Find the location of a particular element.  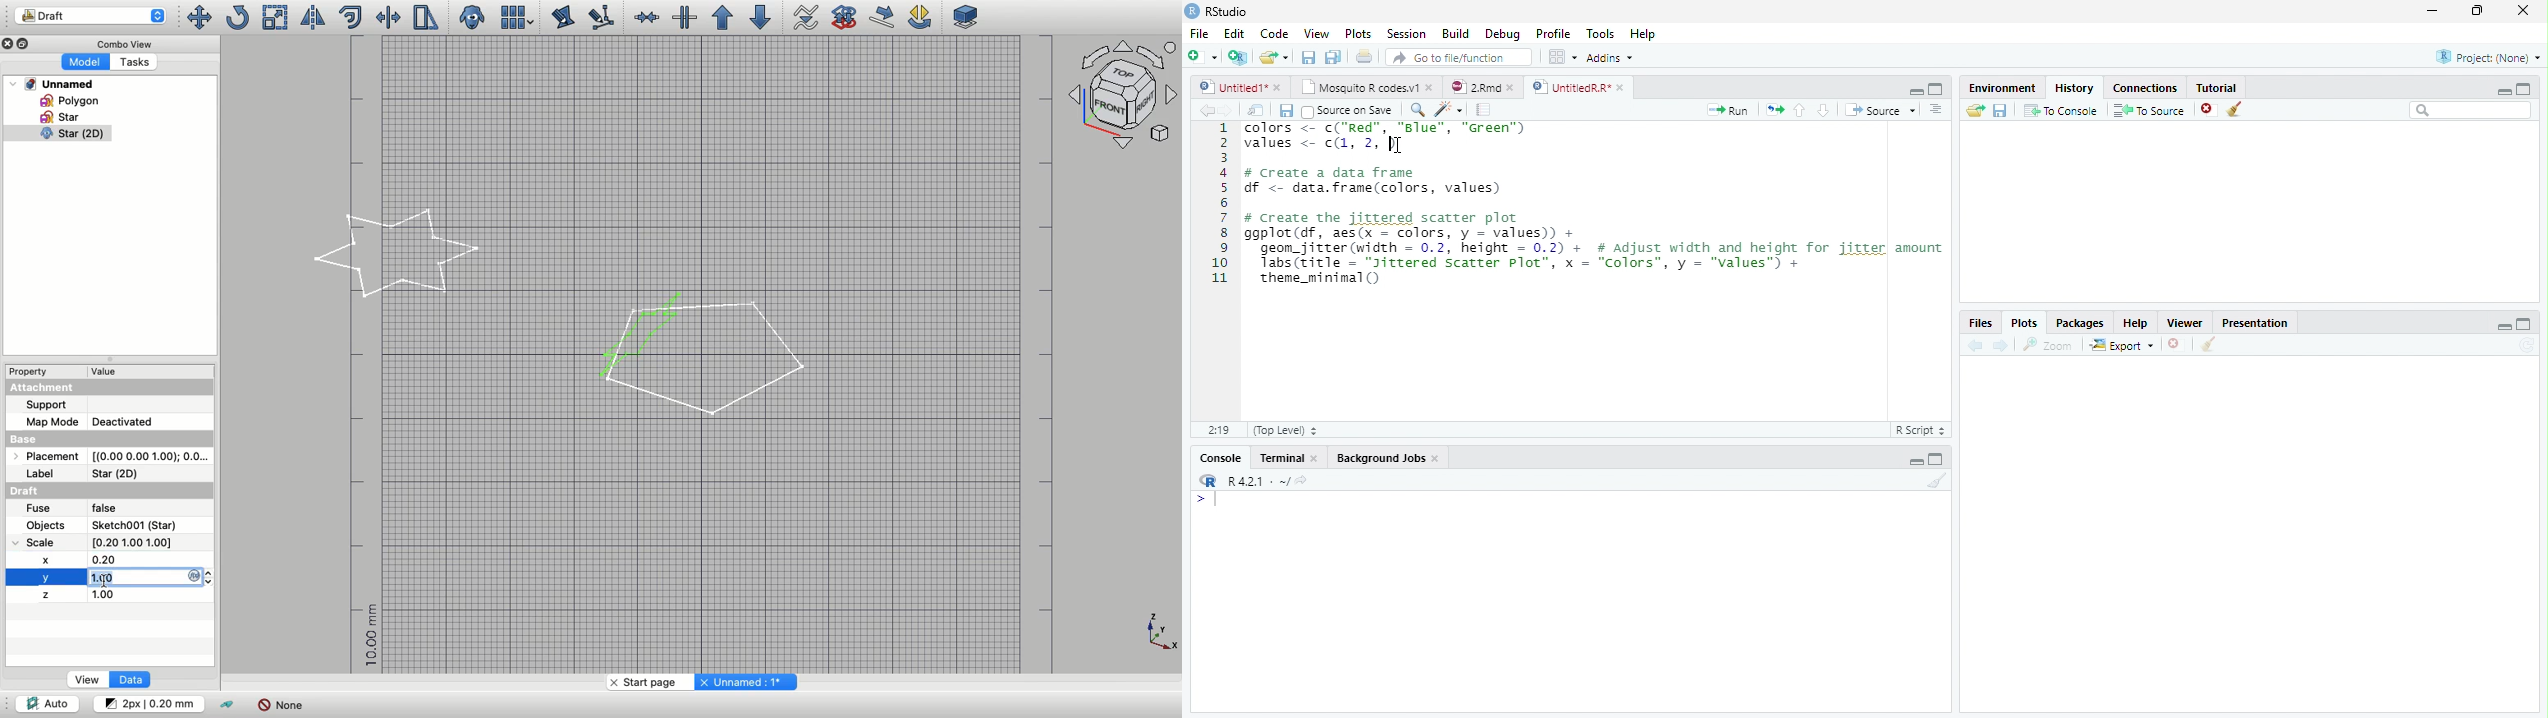

Clear all plots is located at coordinates (2207, 344).